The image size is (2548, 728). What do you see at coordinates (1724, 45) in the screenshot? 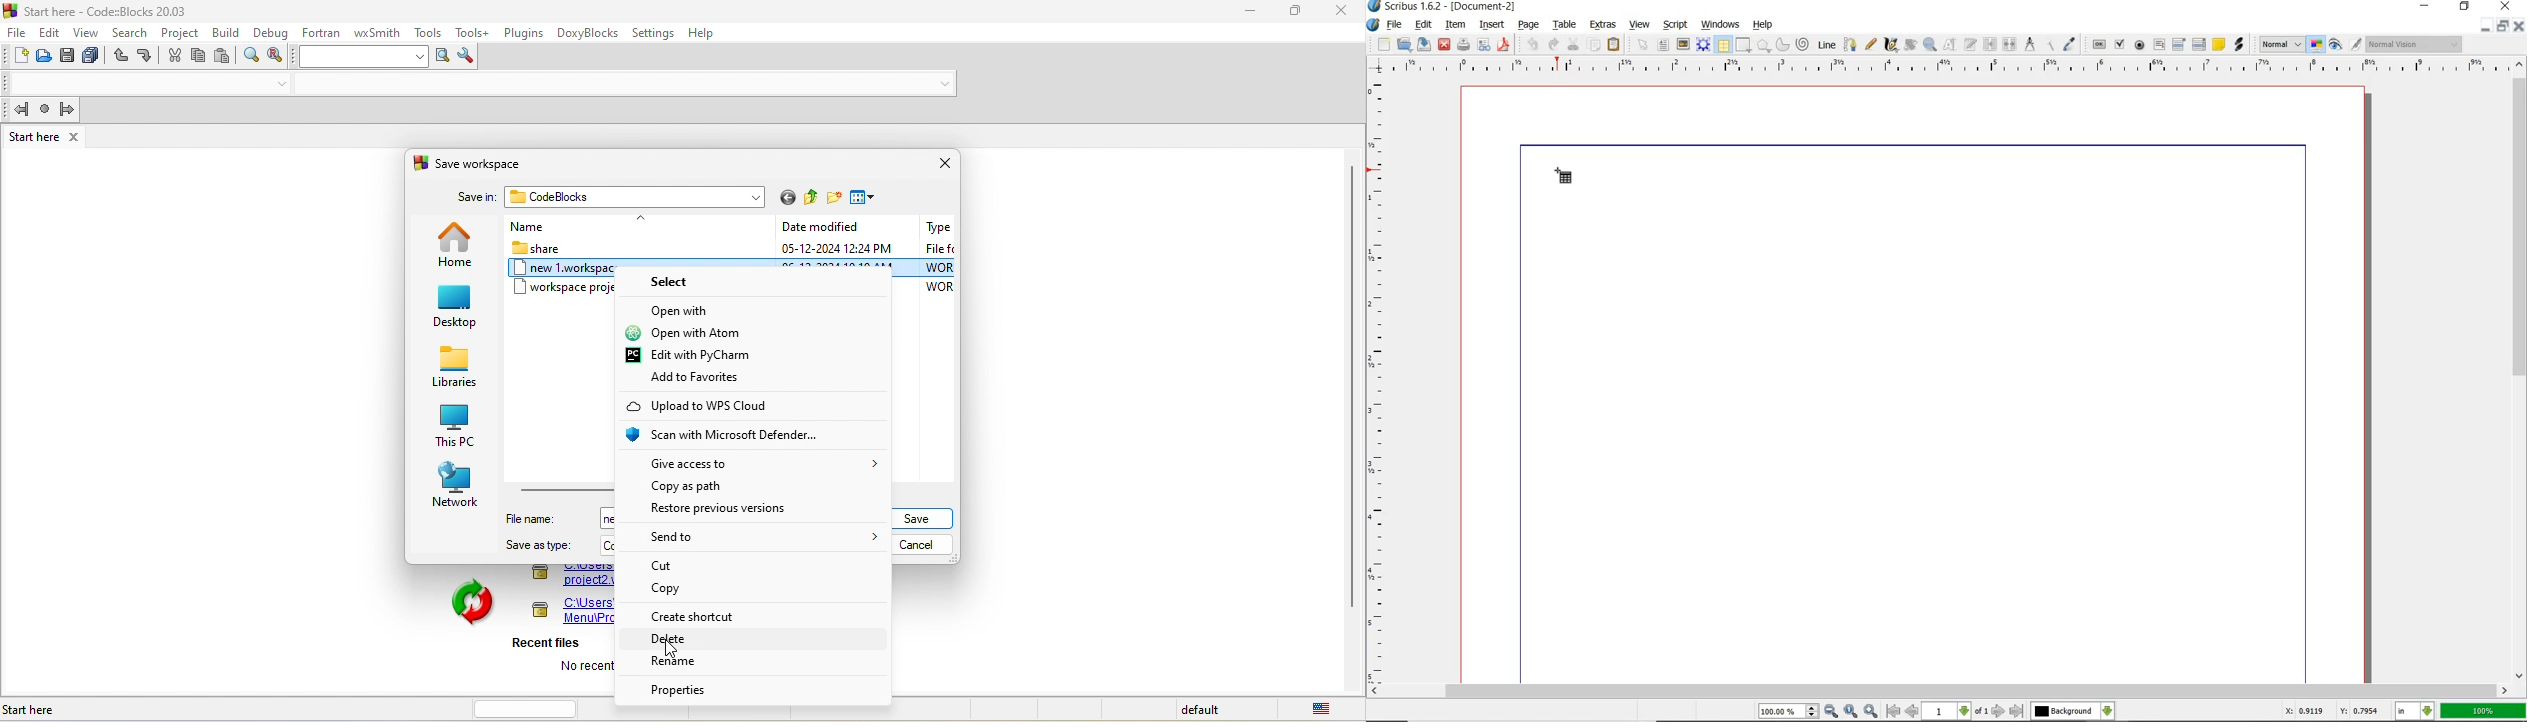
I see `table` at bounding box center [1724, 45].